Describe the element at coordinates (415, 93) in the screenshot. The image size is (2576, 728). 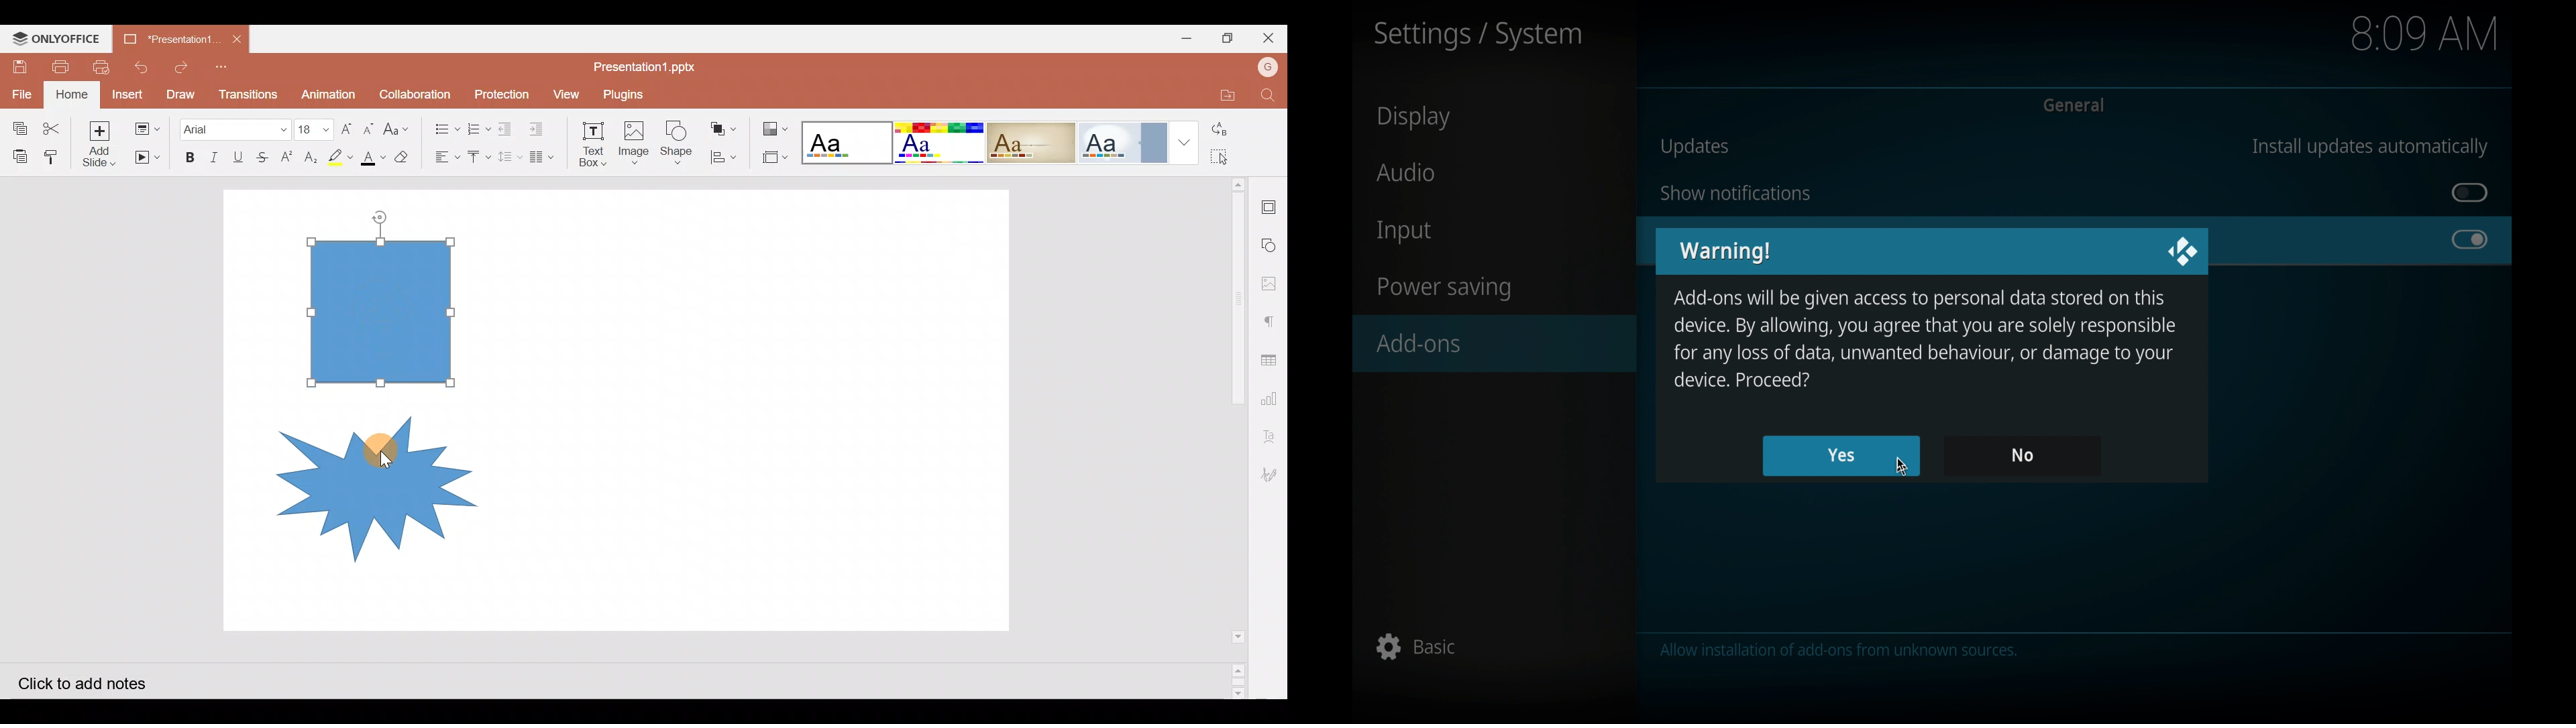
I see `Collaboration` at that location.